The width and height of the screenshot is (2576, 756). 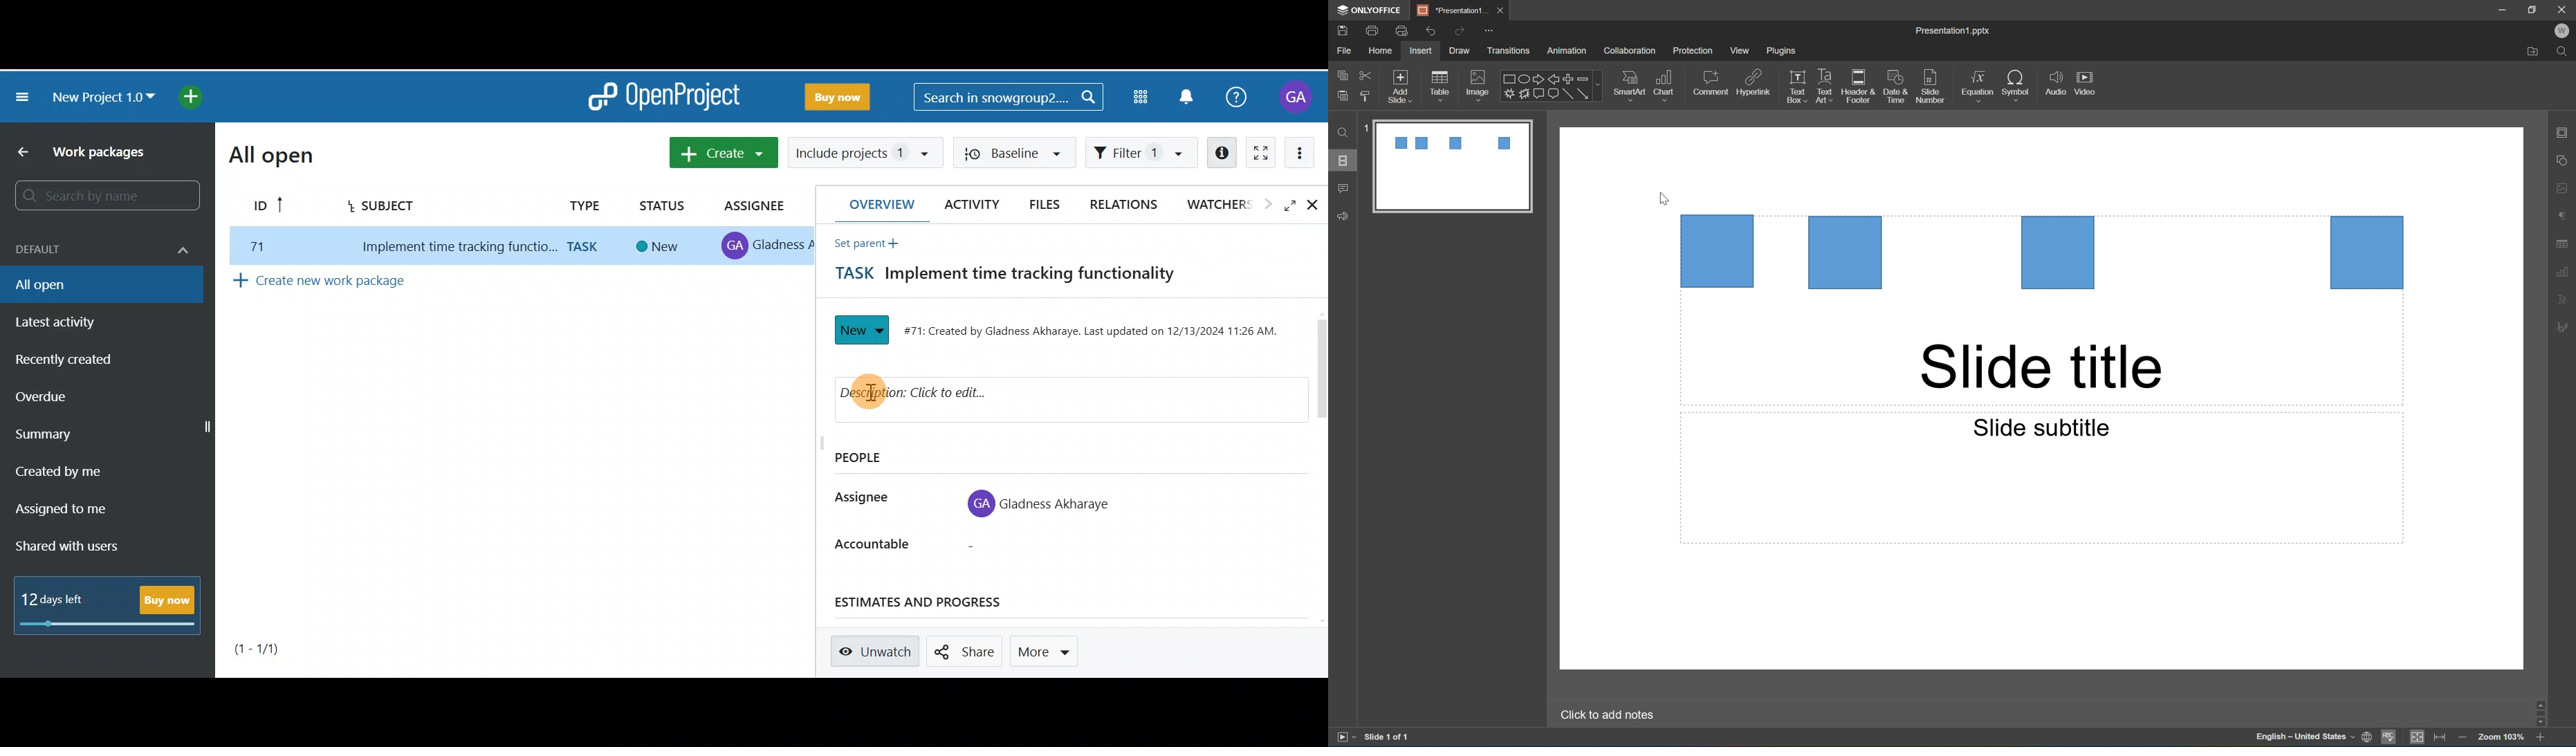 What do you see at coordinates (981, 504) in the screenshot?
I see `profile icon` at bounding box center [981, 504].